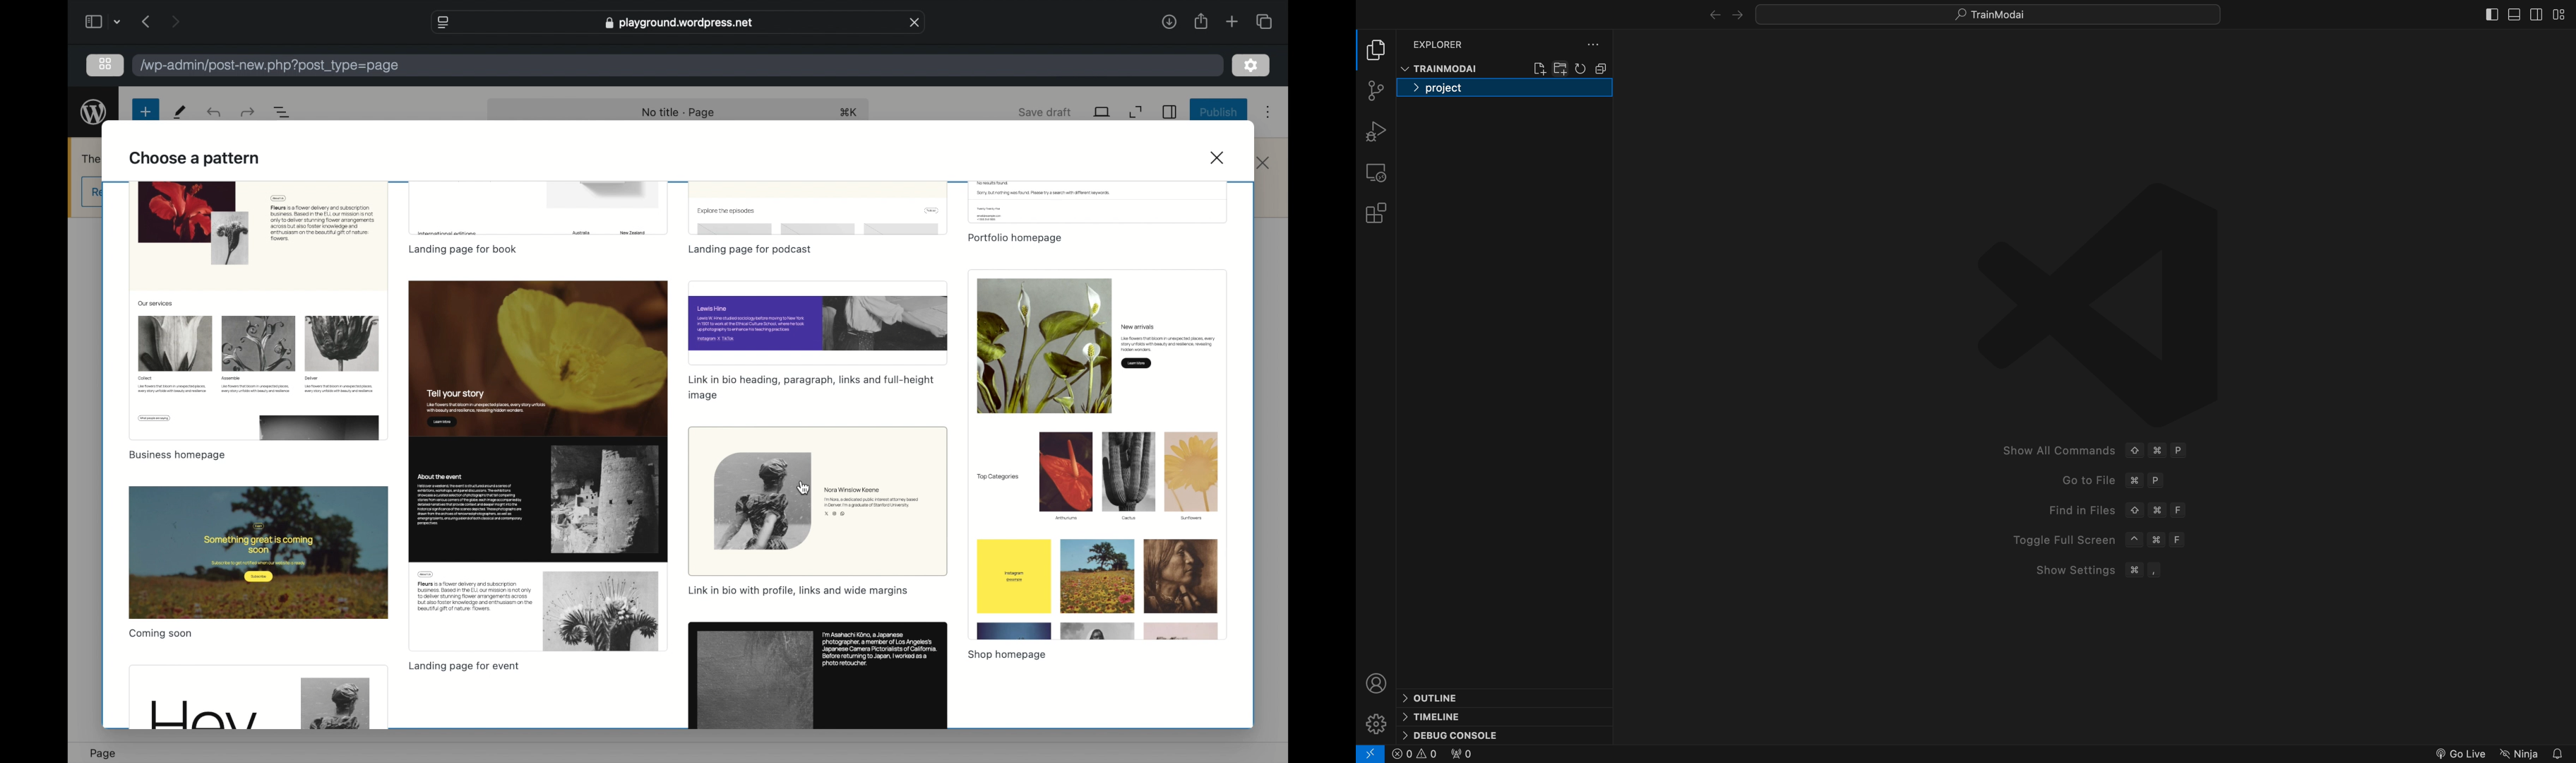 This screenshot has width=2576, height=784. What do you see at coordinates (1200, 21) in the screenshot?
I see `share` at bounding box center [1200, 21].